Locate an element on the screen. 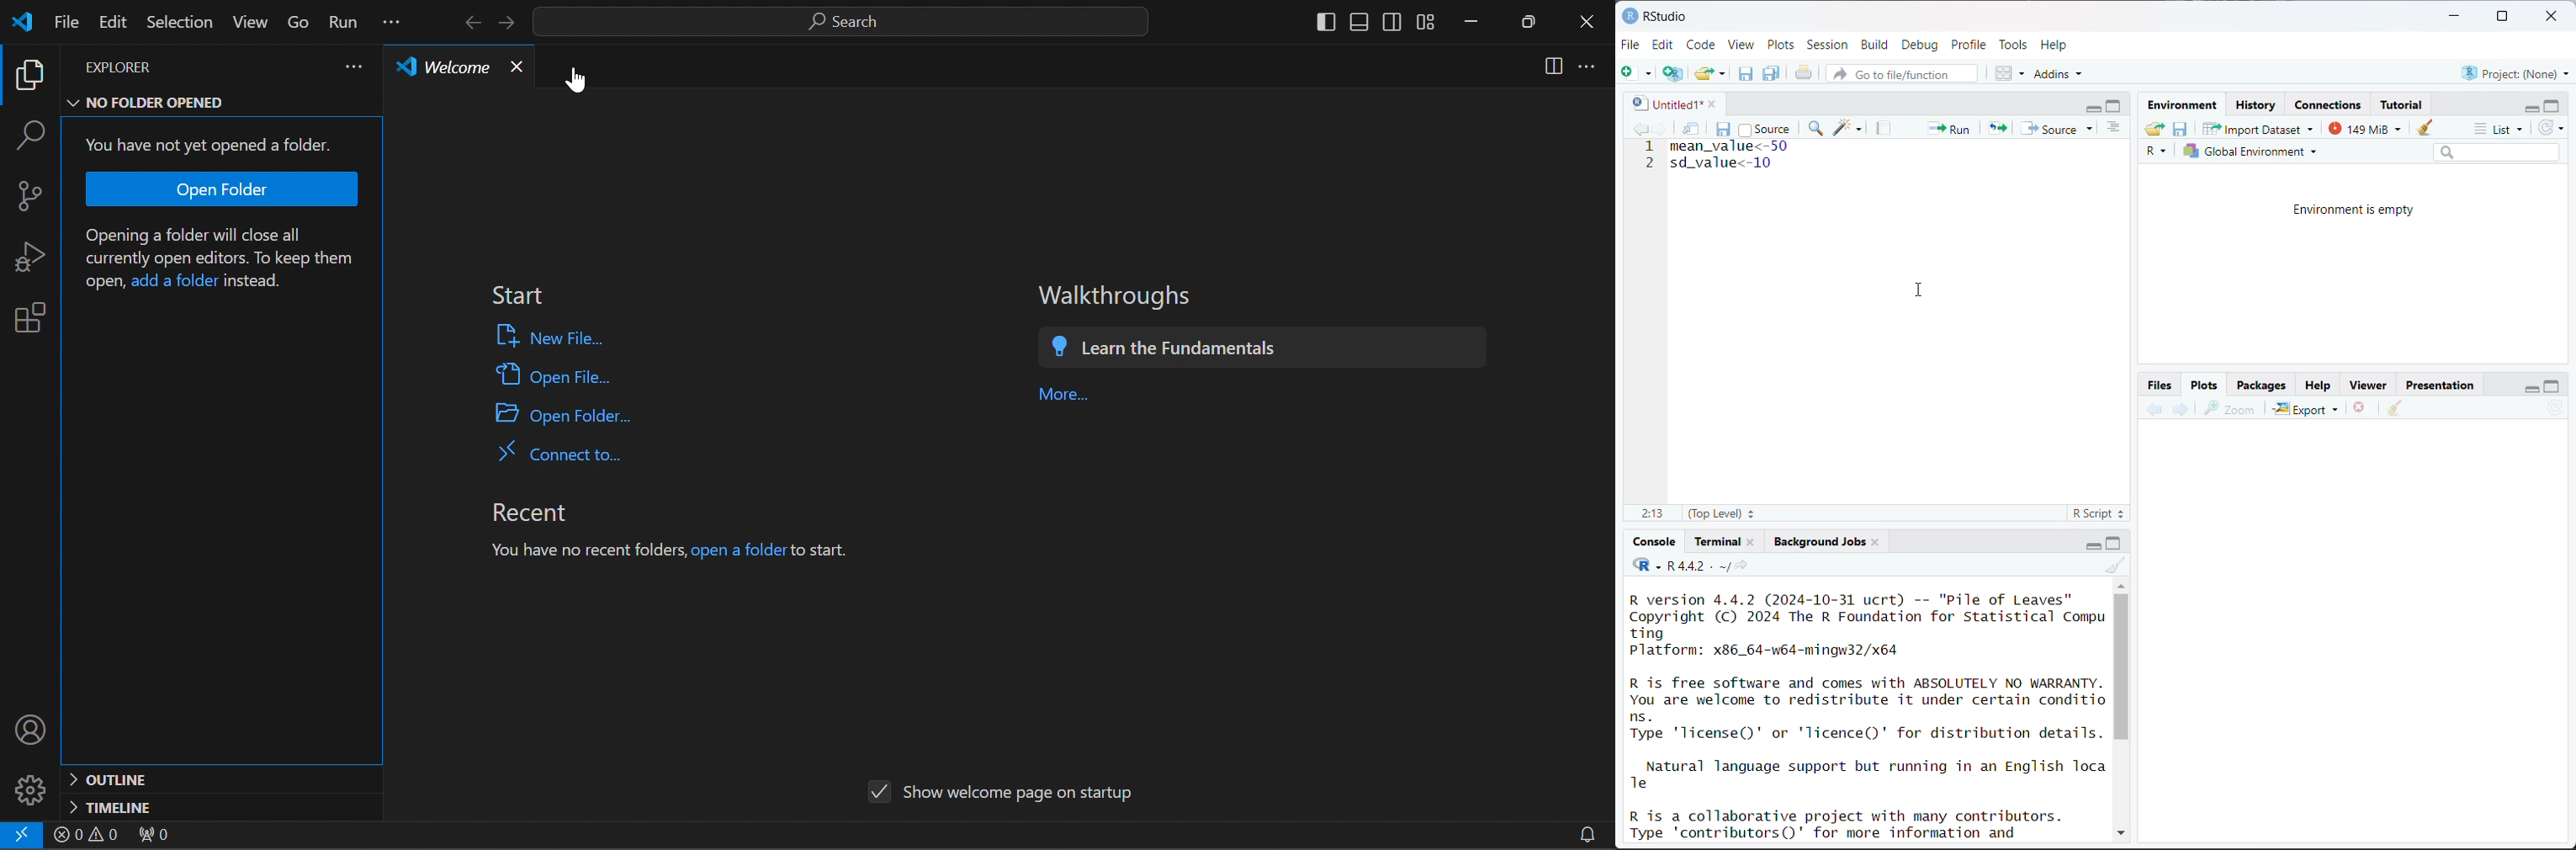 This screenshot has width=2576, height=868. source is located at coordinates (1764, 128).